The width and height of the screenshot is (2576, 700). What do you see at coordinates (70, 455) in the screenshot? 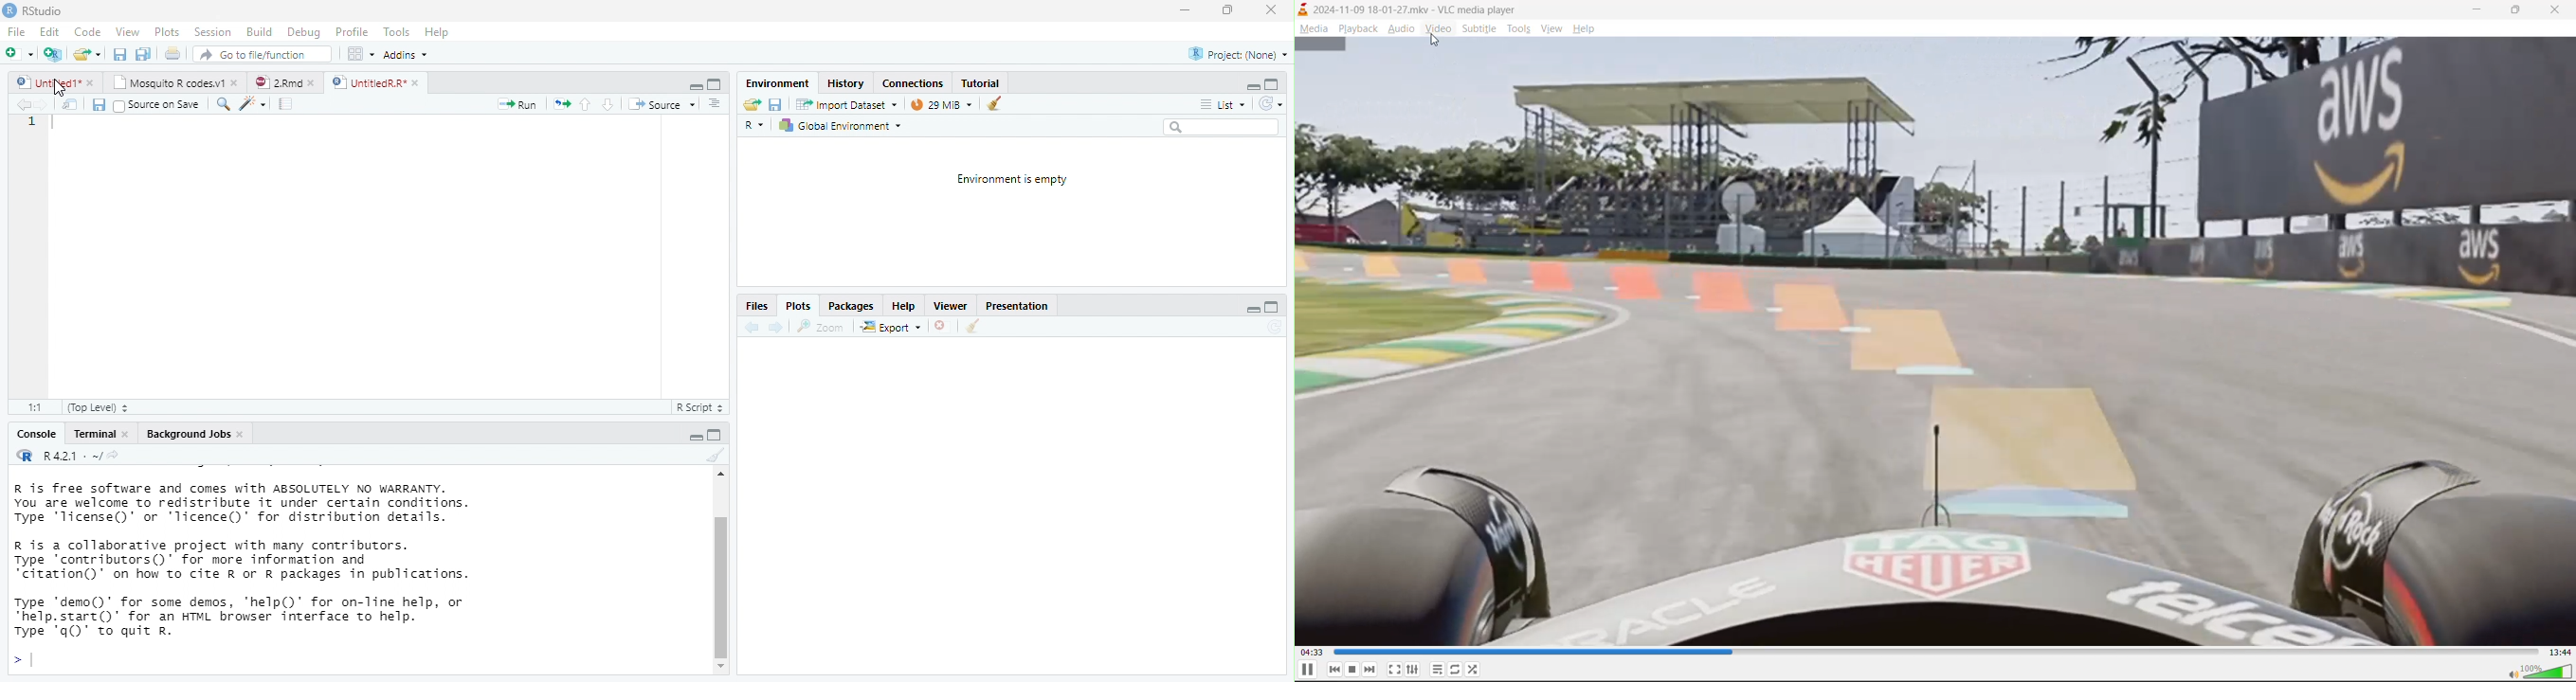
I see `R 4.2.1 . ~/` at bounding box center [70, 455].